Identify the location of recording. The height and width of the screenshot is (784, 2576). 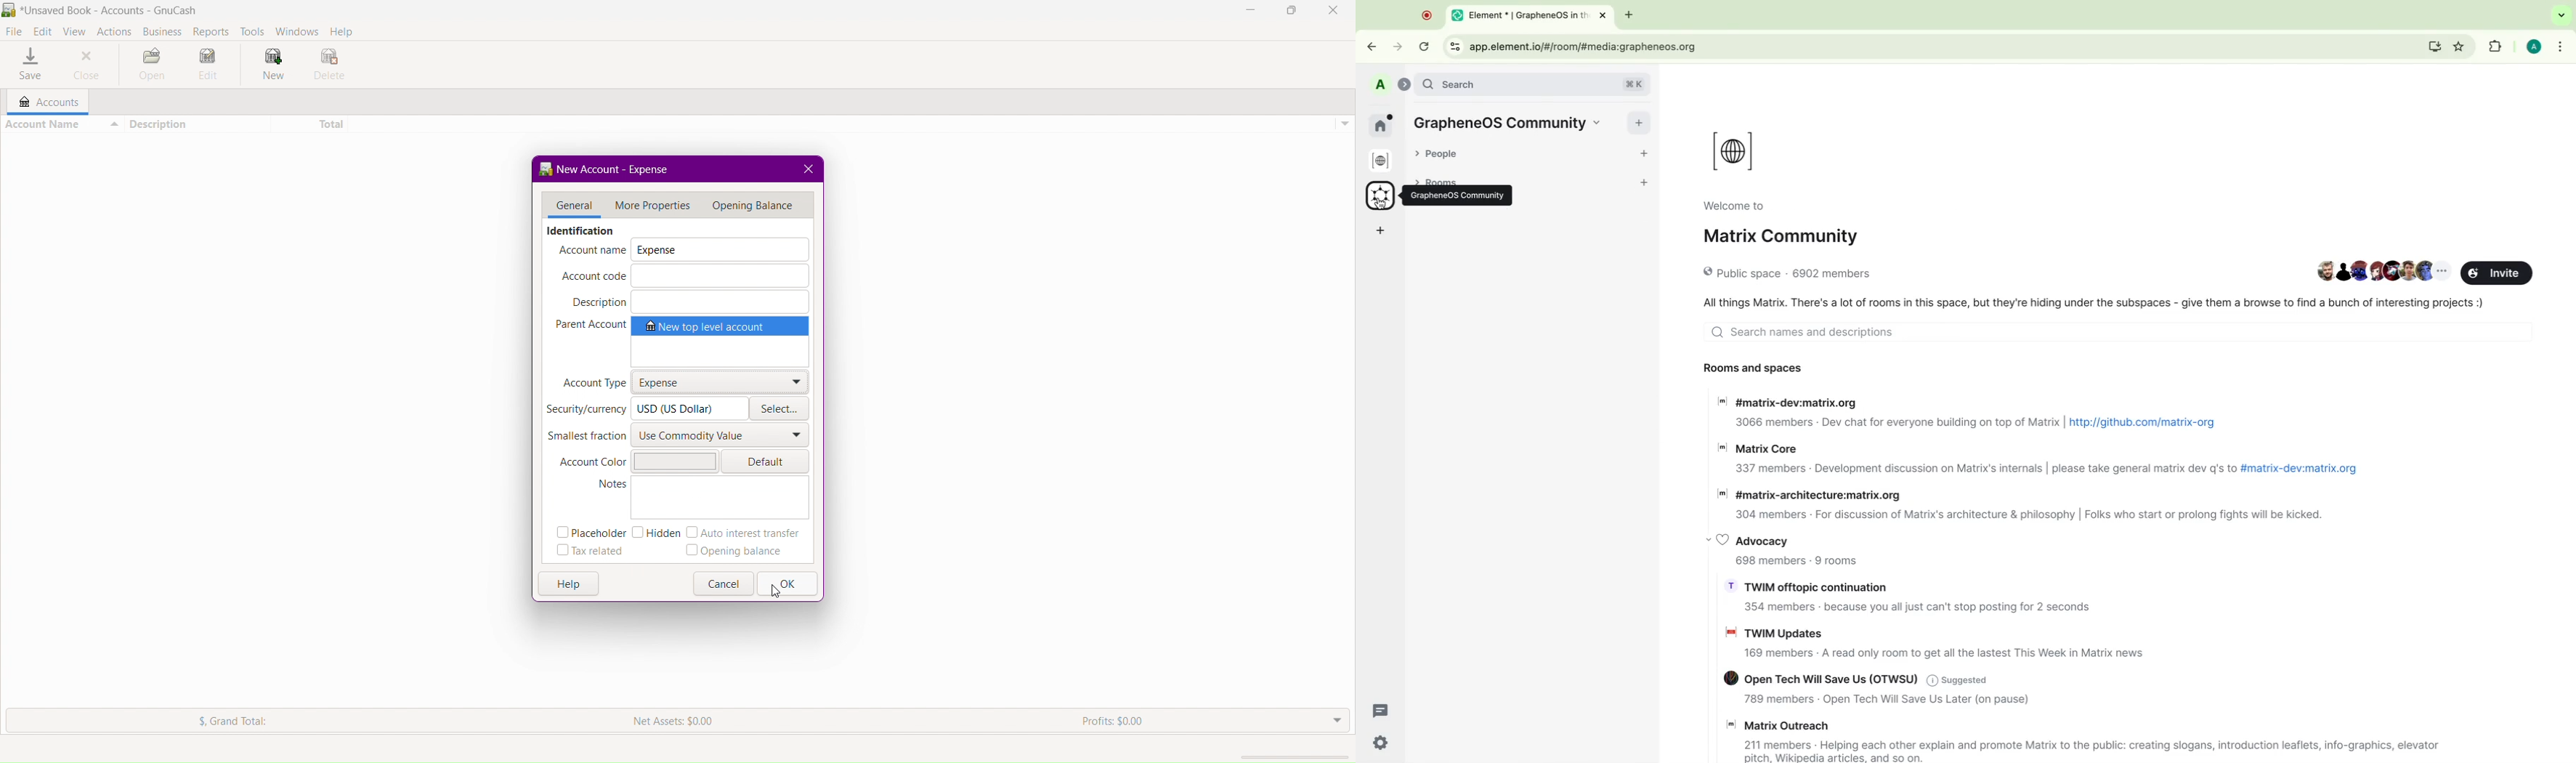
(1425, 16).